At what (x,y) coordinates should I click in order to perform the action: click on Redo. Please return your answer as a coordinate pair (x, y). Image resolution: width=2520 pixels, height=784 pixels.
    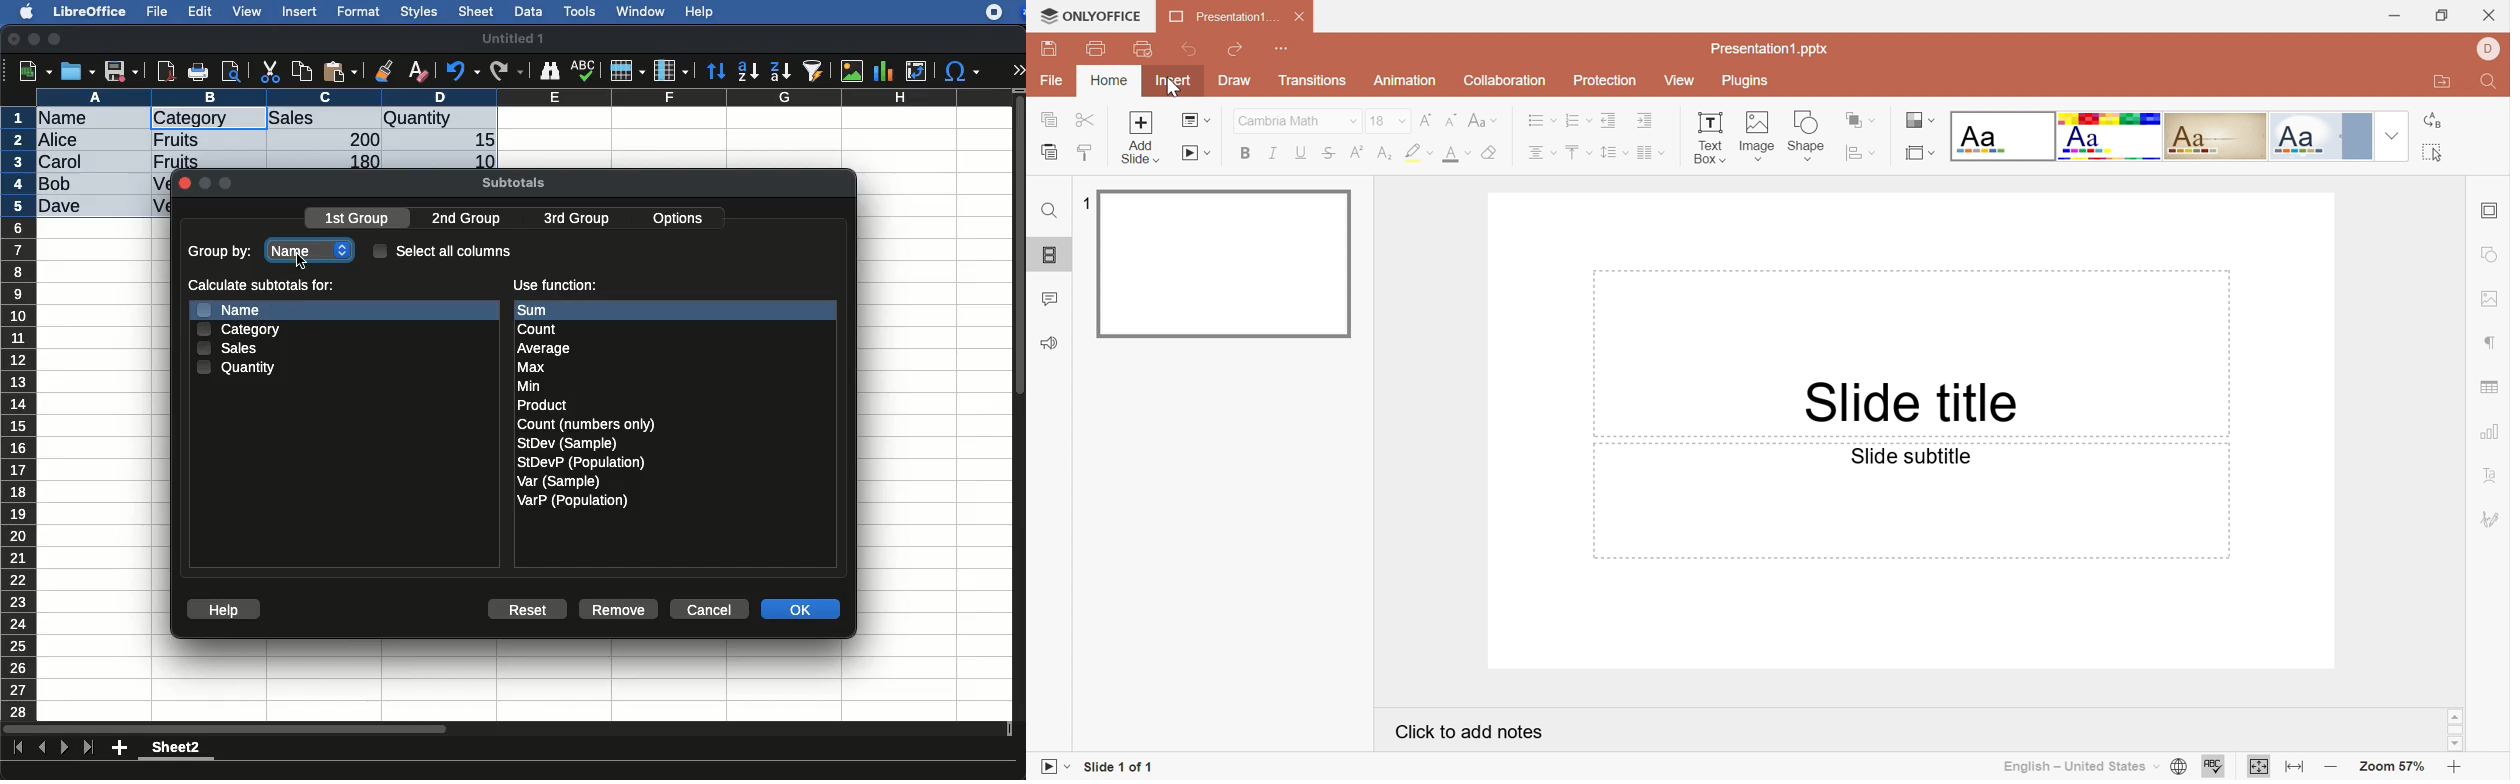
    Looking at the image, I should click on (1236, 51).